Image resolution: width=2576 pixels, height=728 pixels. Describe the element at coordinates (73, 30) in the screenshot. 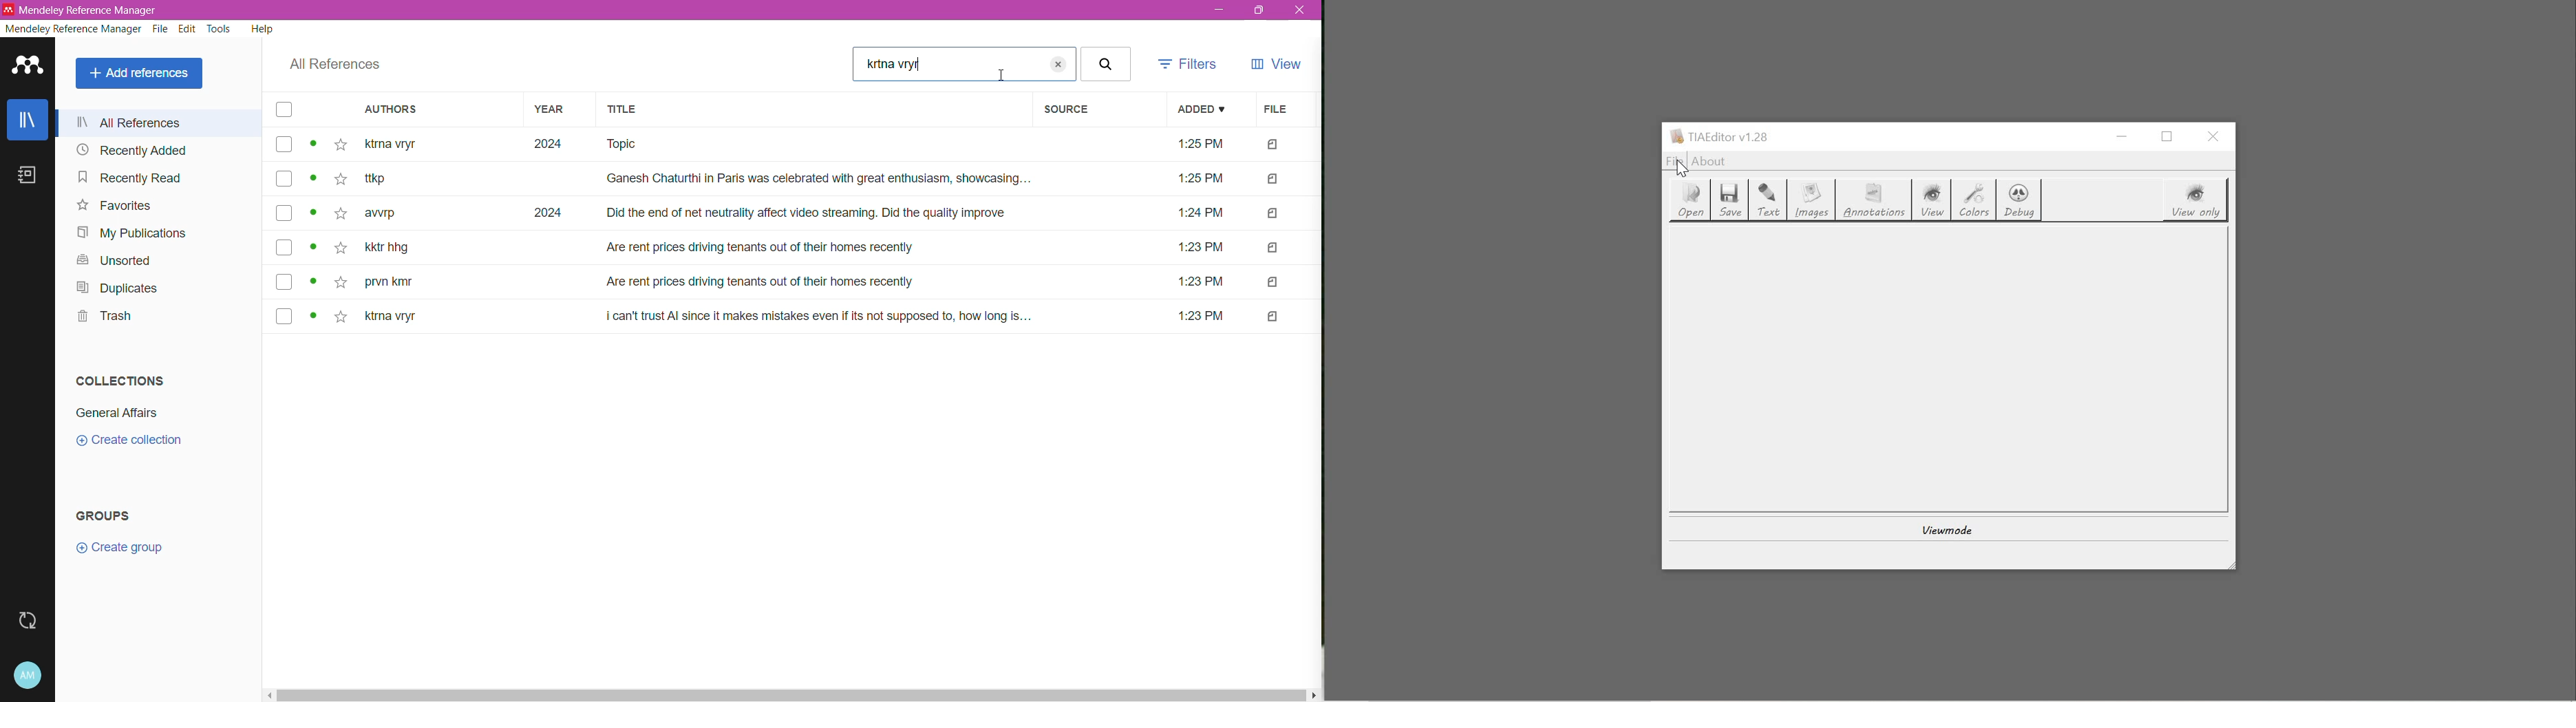

I see `Mendeley Reference Manager` at that location.